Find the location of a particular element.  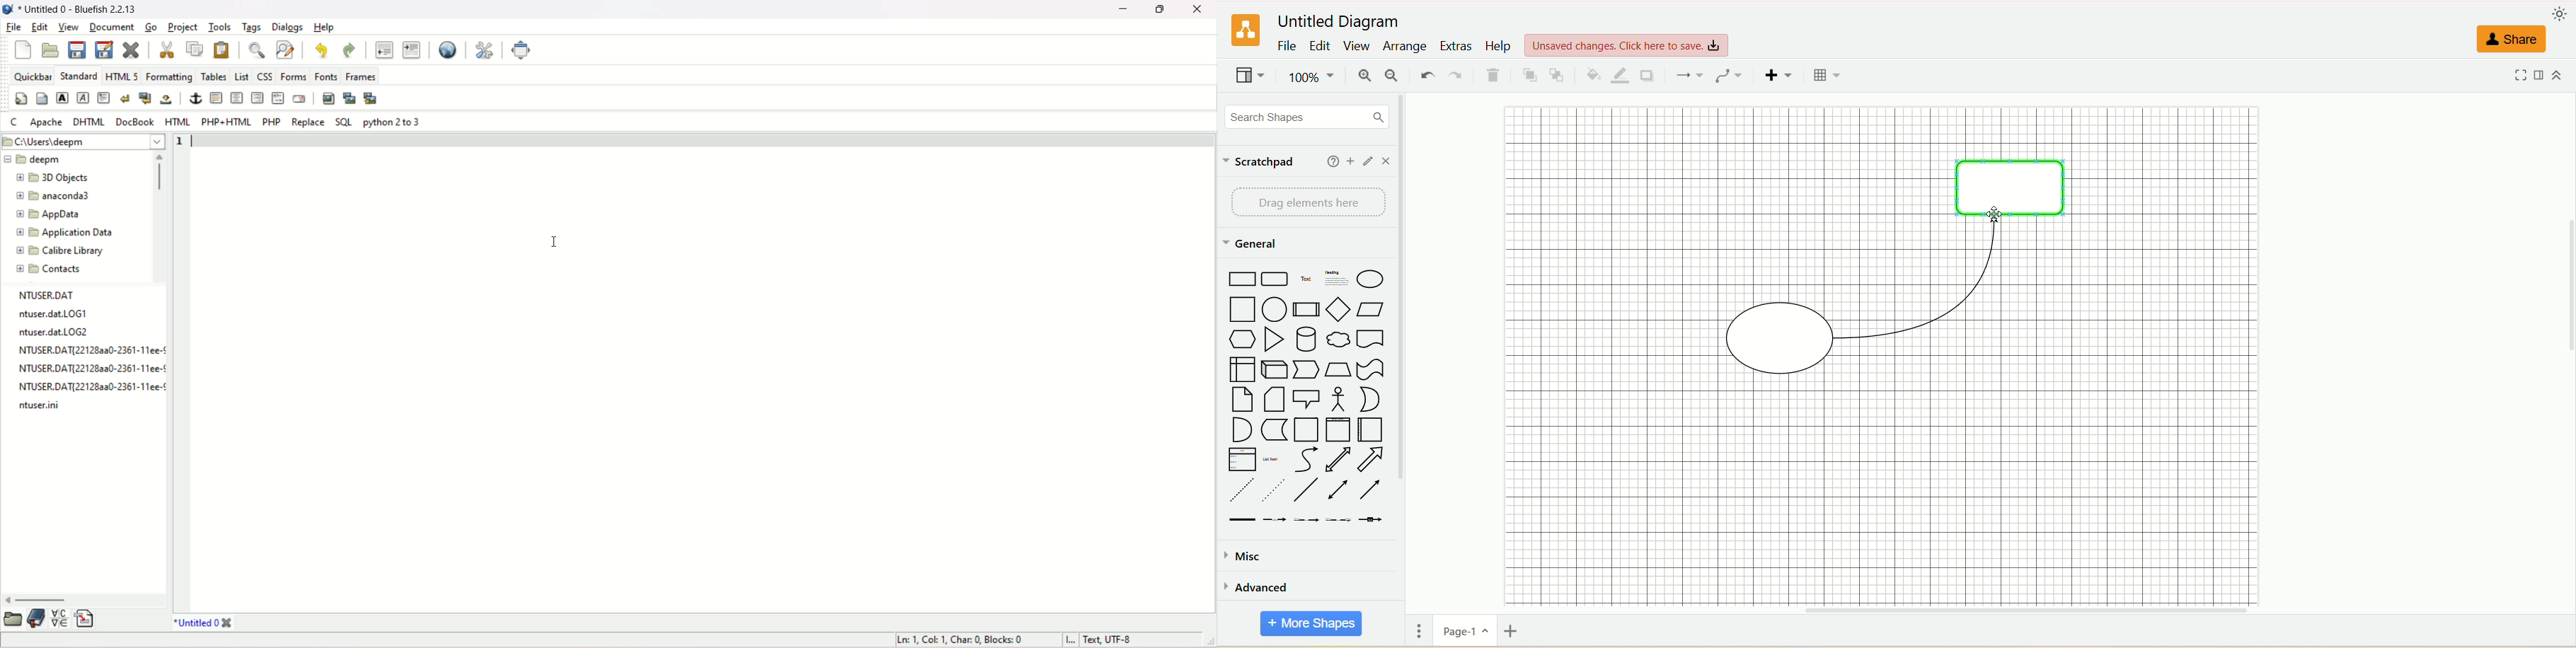

tools is located at coordinates (221, 27).